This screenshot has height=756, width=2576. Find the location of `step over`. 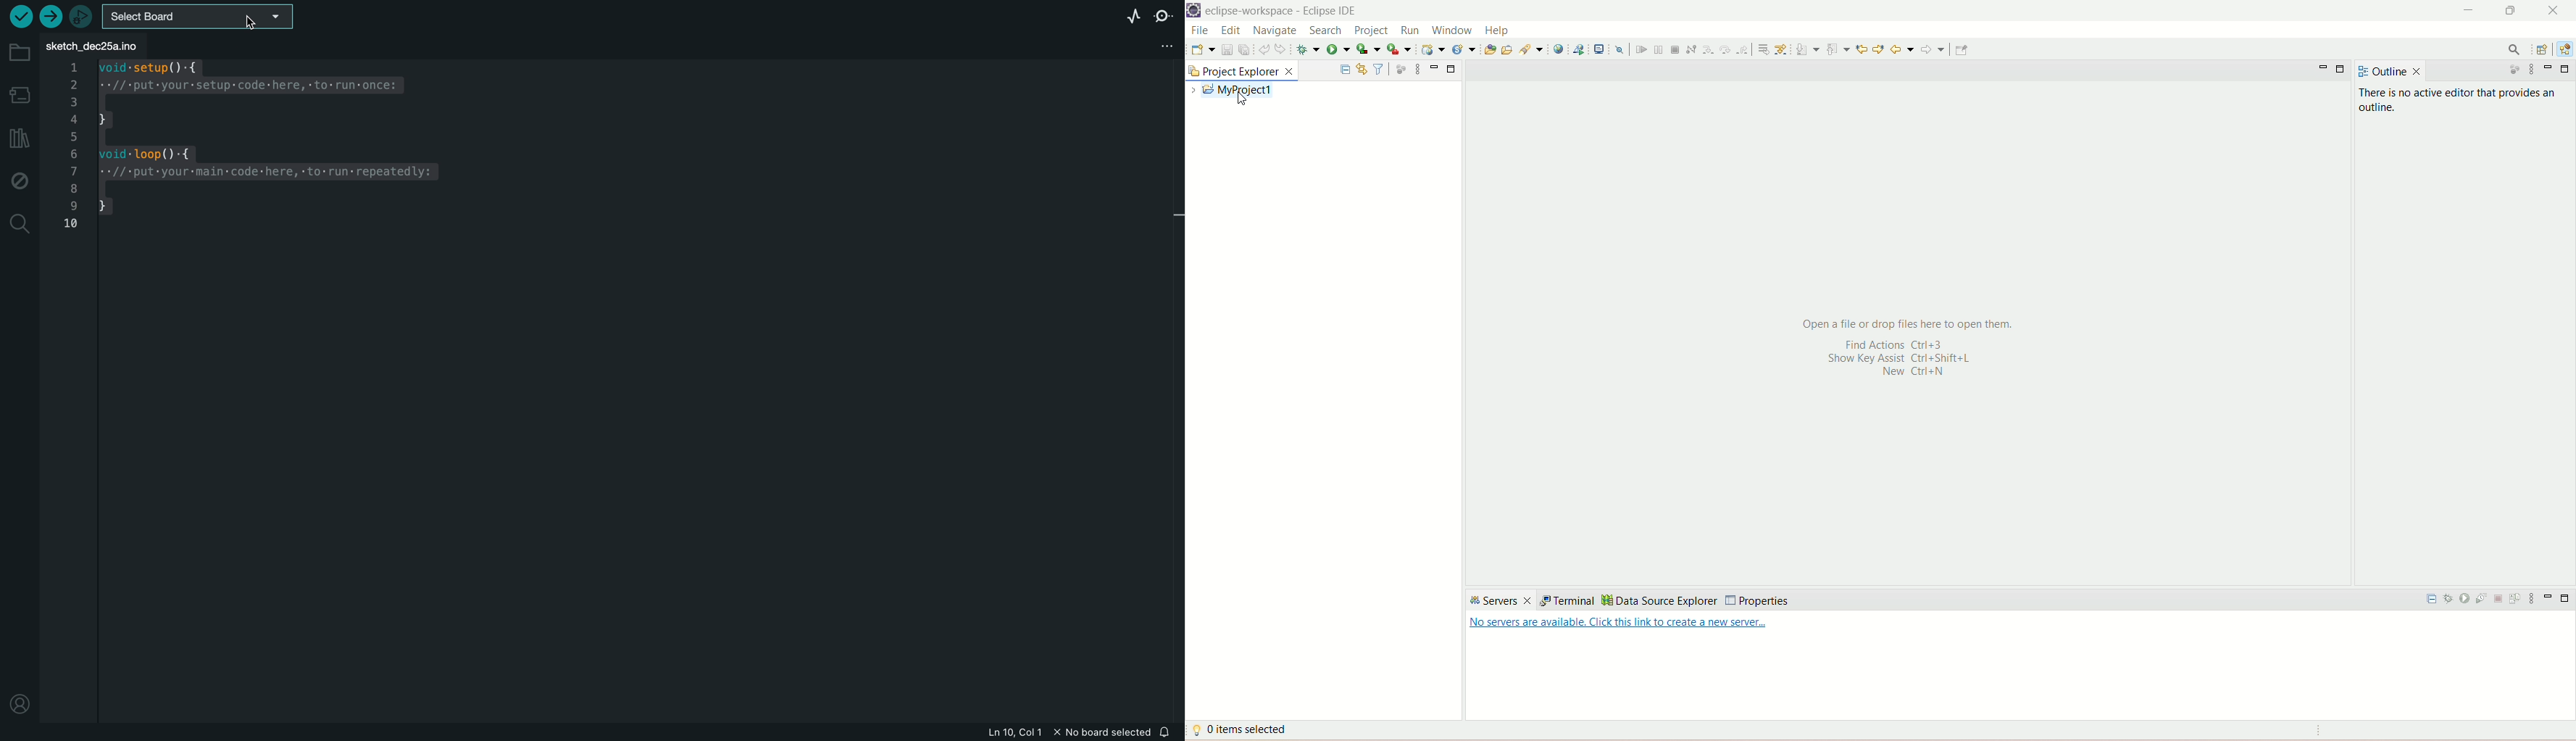

step over is located at coordinates (1725, 49).